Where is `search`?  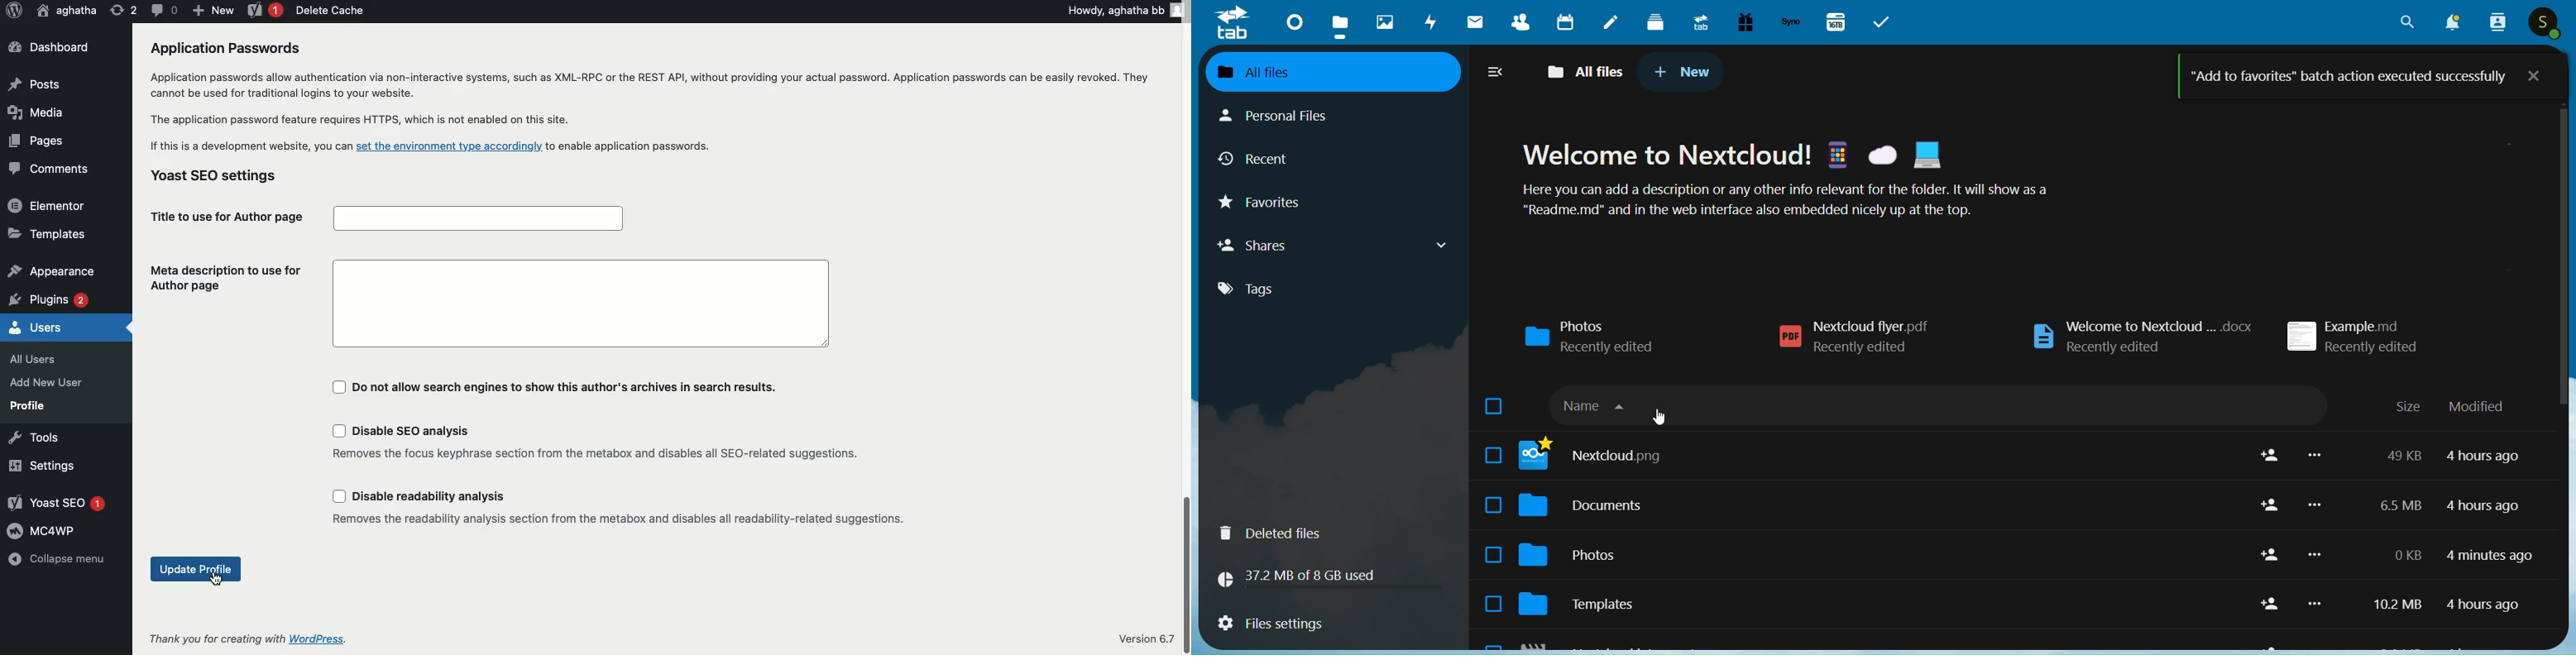 search is located at coordinates (2401, 23).